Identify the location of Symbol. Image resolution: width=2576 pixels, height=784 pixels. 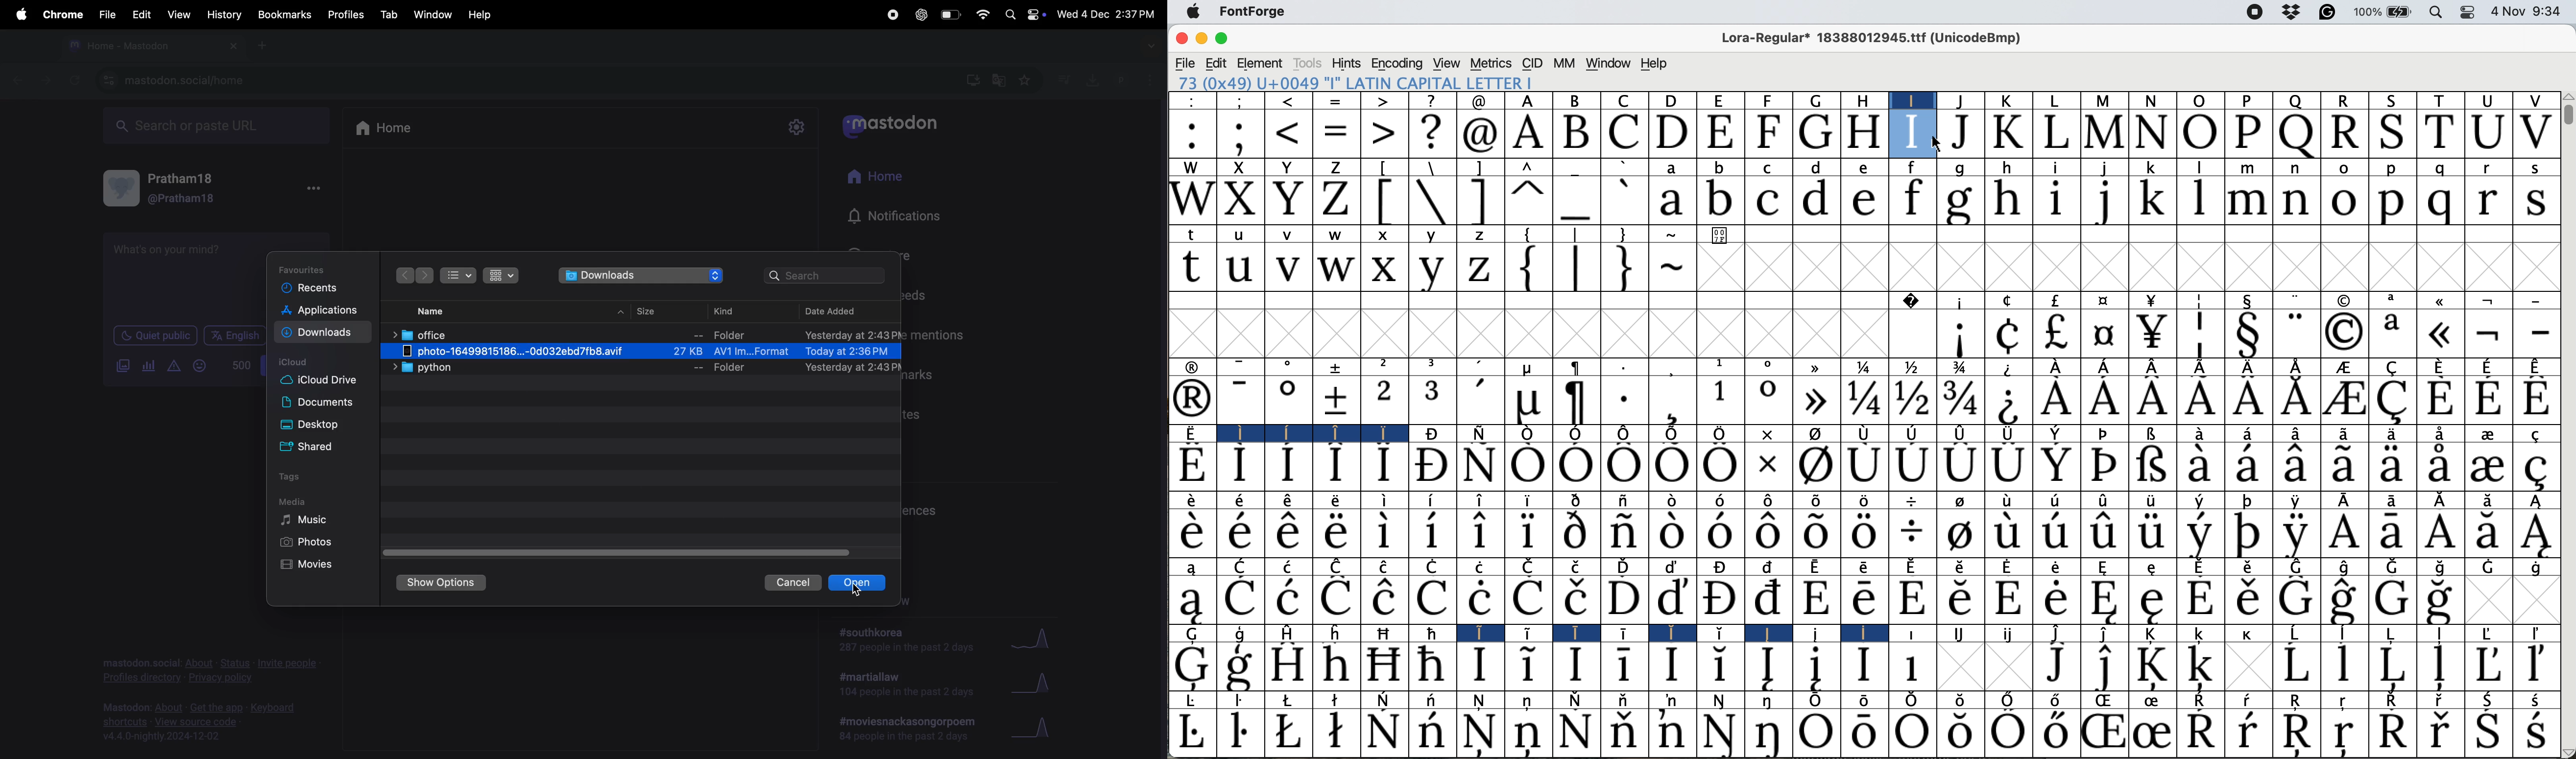
(1816, 734).